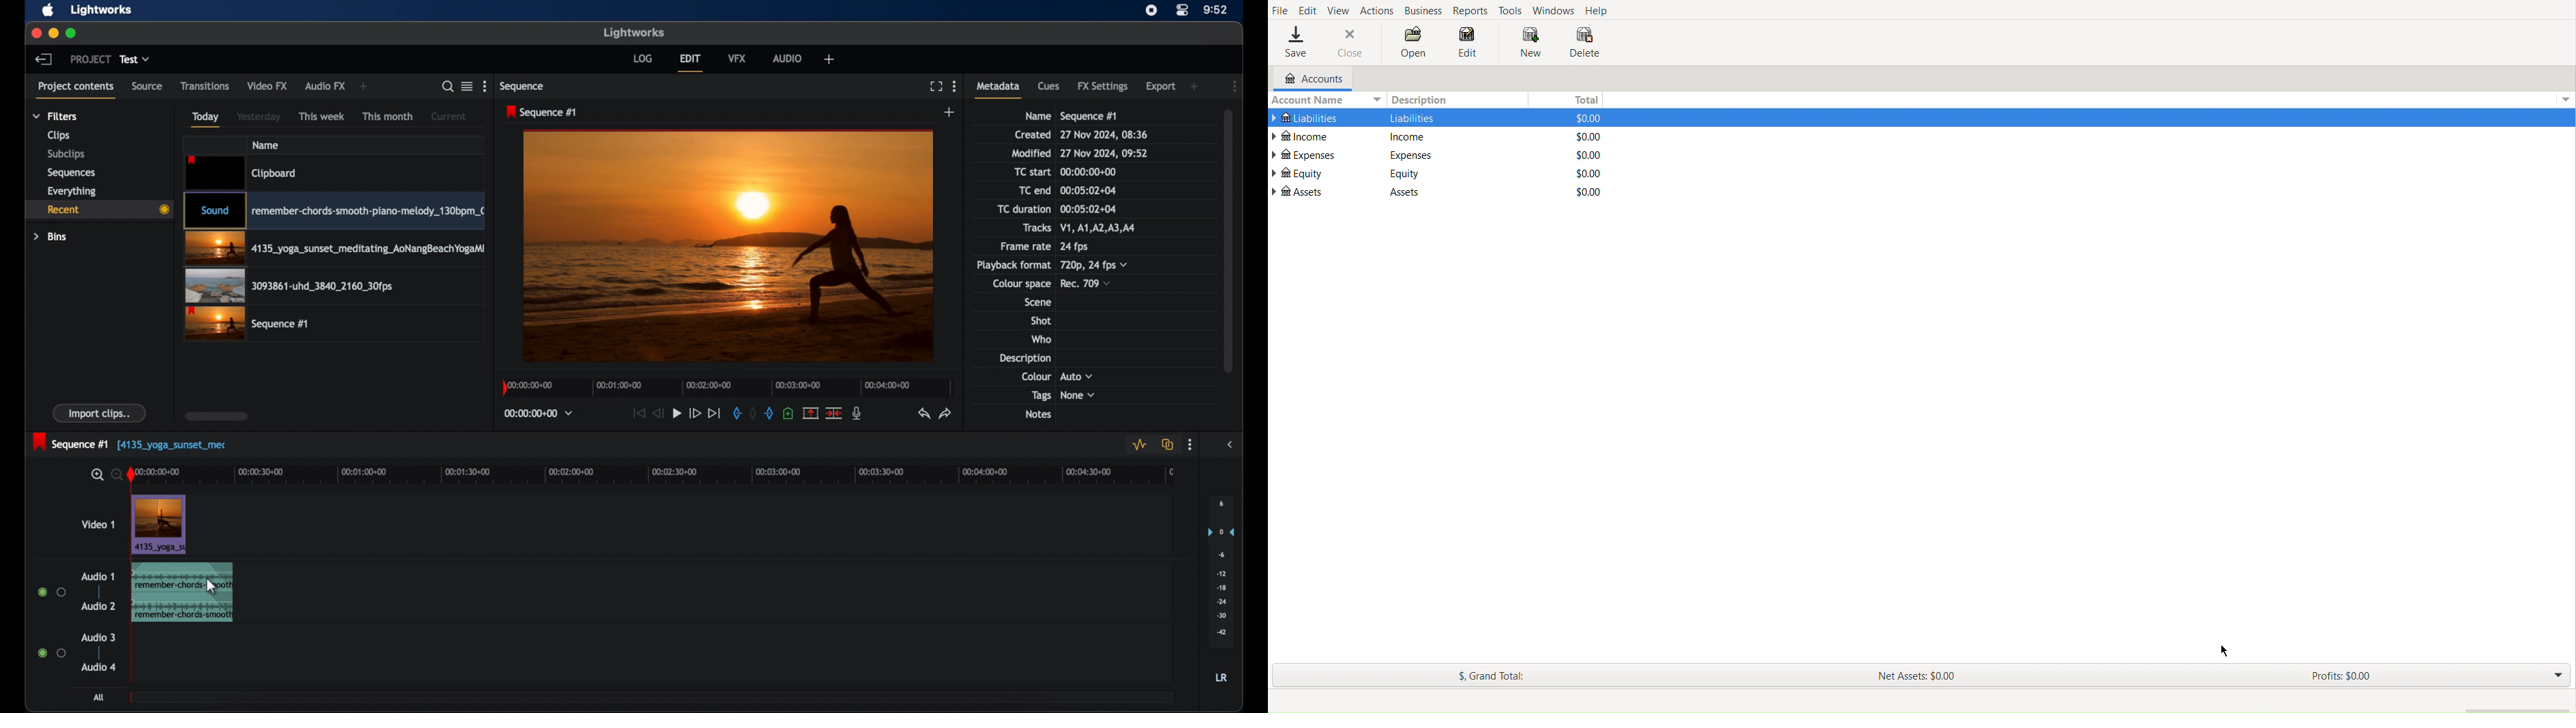 The height and width of the screenshot is (728, 2576). Describe the element at coordinates (1235, 86) in the screenshot. I see `more options` at that location.